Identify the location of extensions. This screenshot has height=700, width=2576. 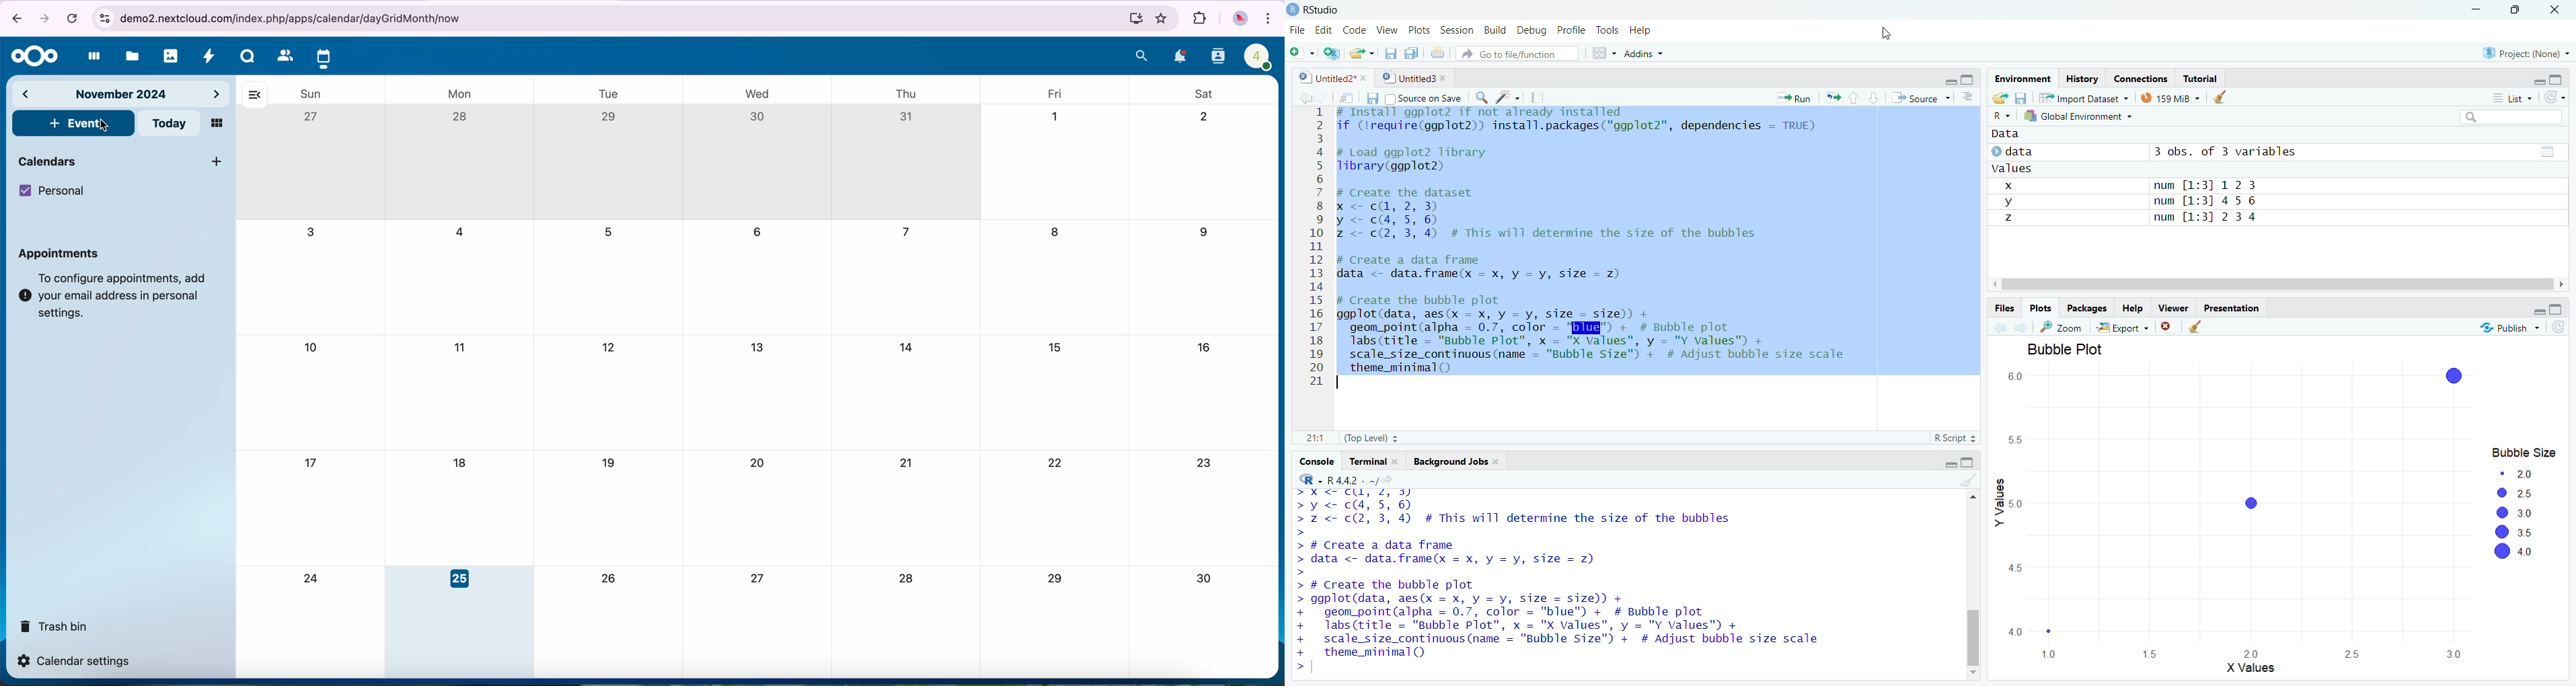
(1198, 19).